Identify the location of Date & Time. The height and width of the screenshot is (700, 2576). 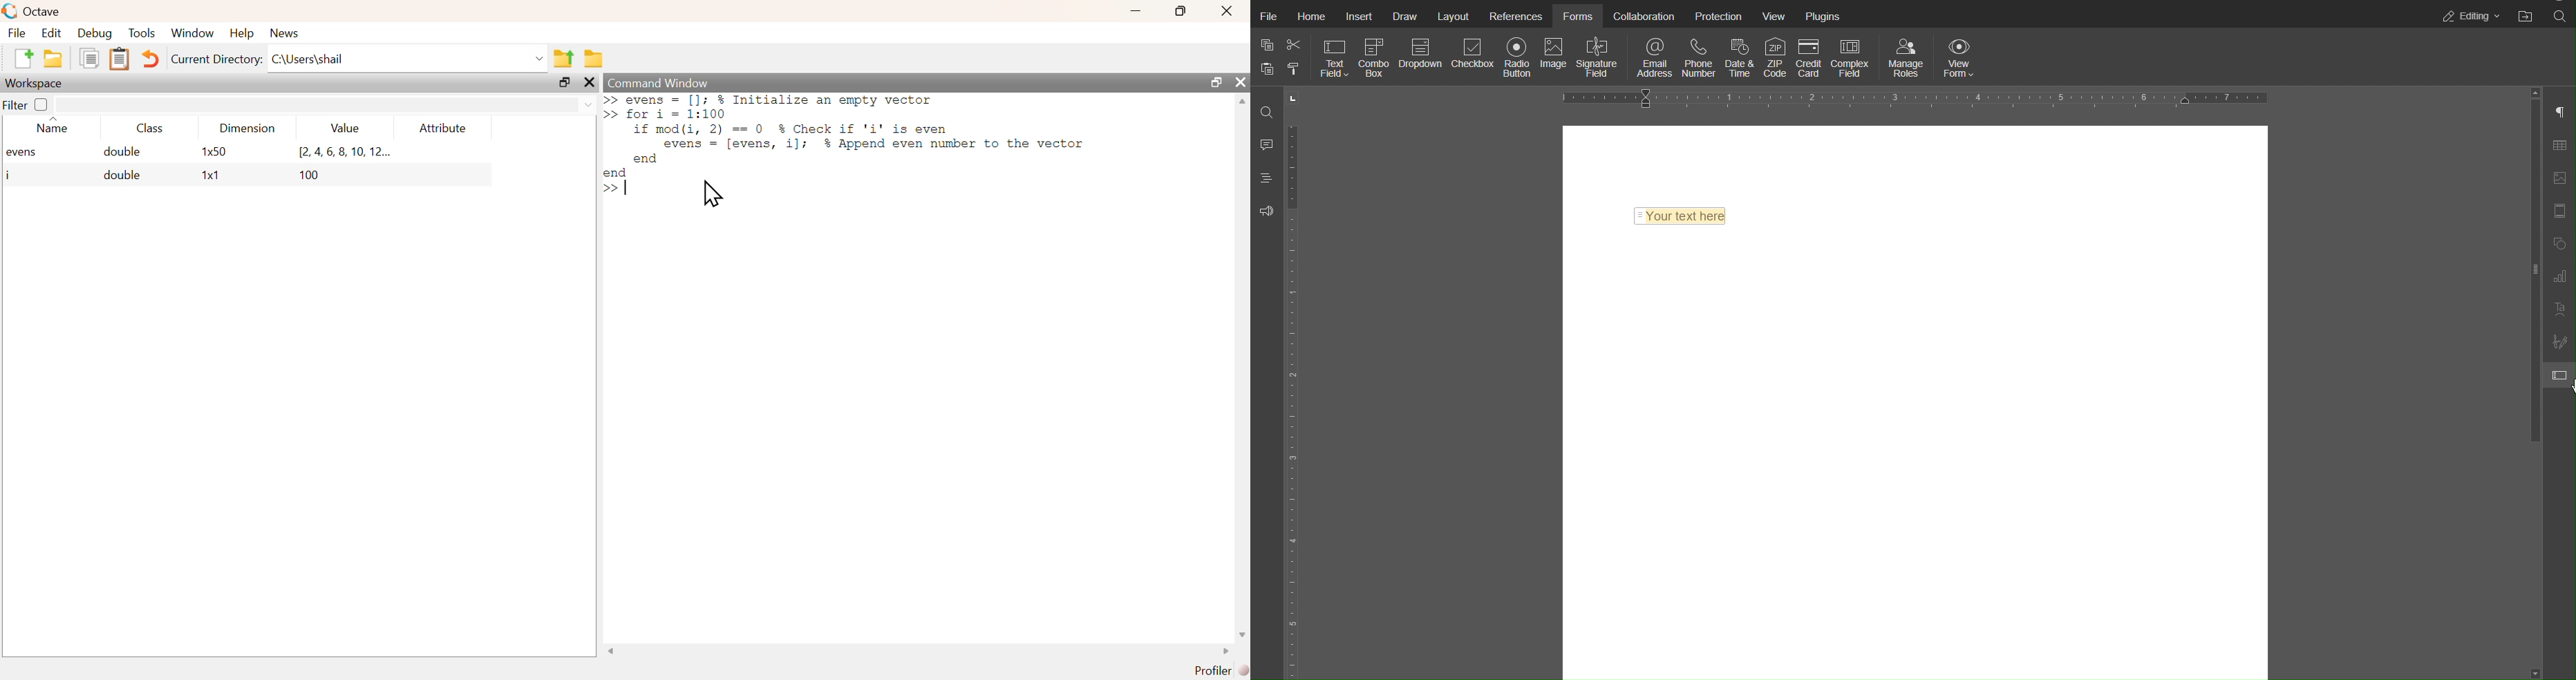
(1738, 57).